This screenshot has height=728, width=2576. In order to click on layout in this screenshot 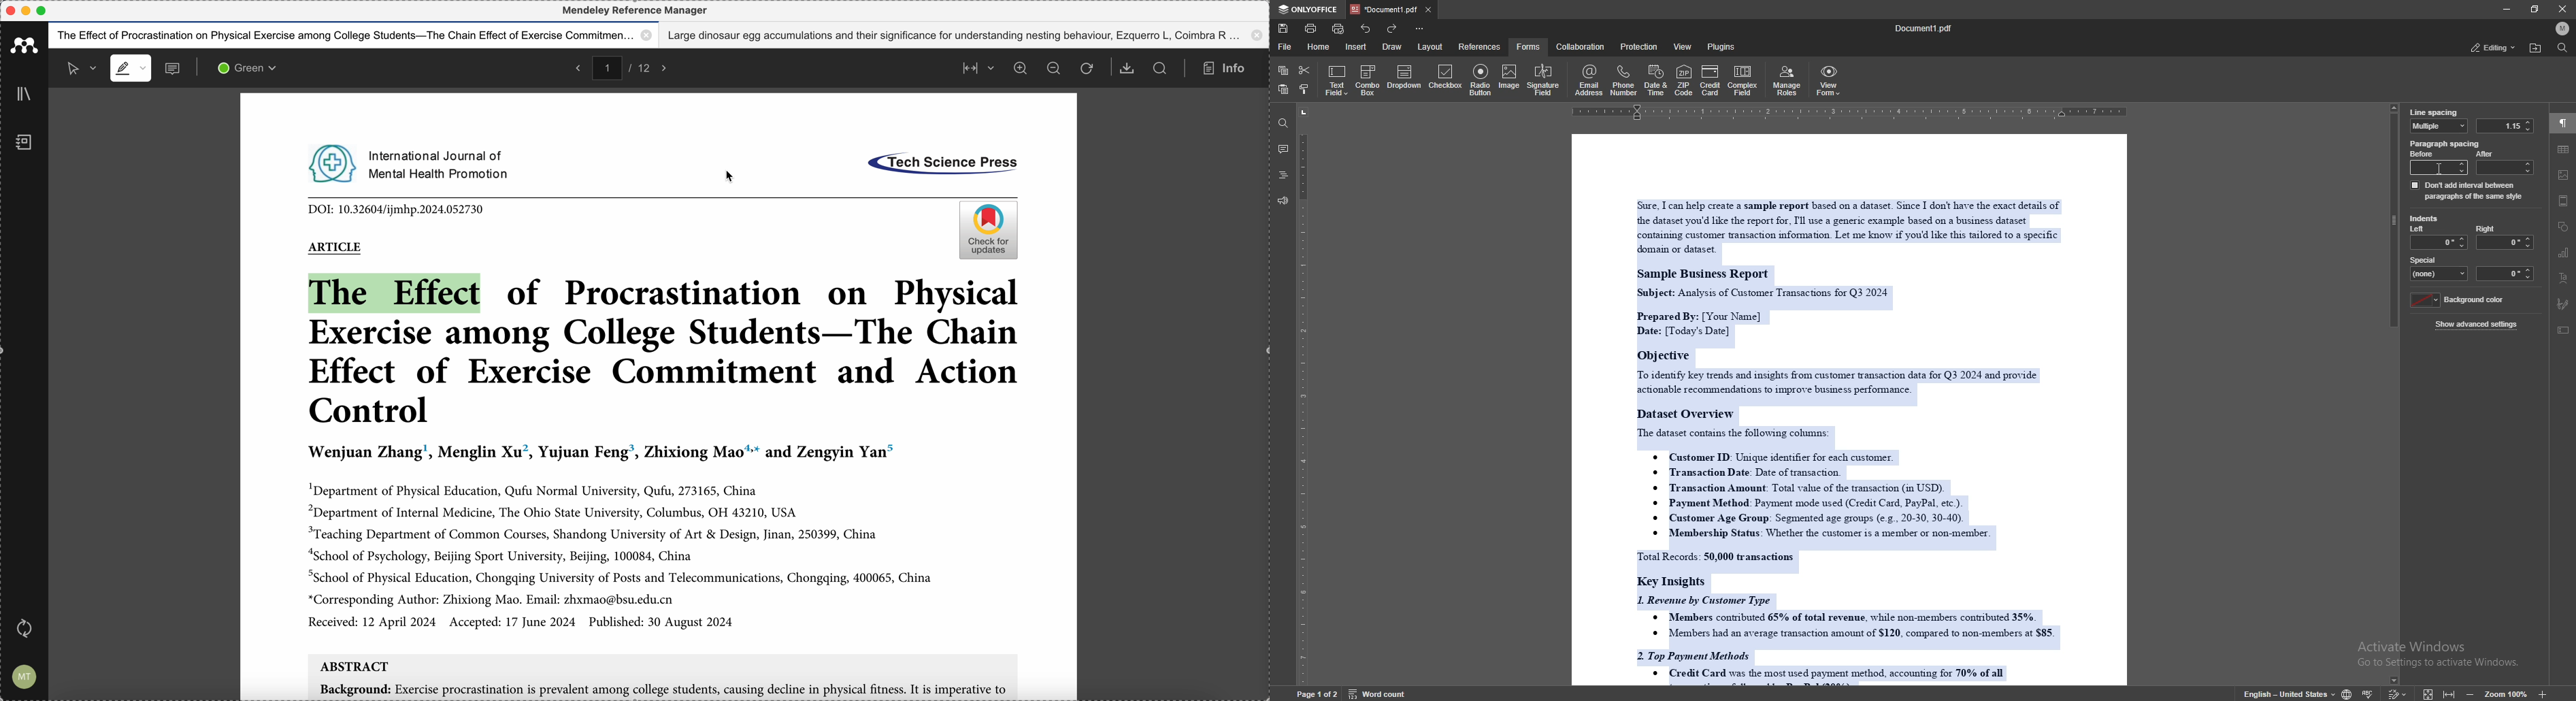, I will do `click(1430, 47)`.